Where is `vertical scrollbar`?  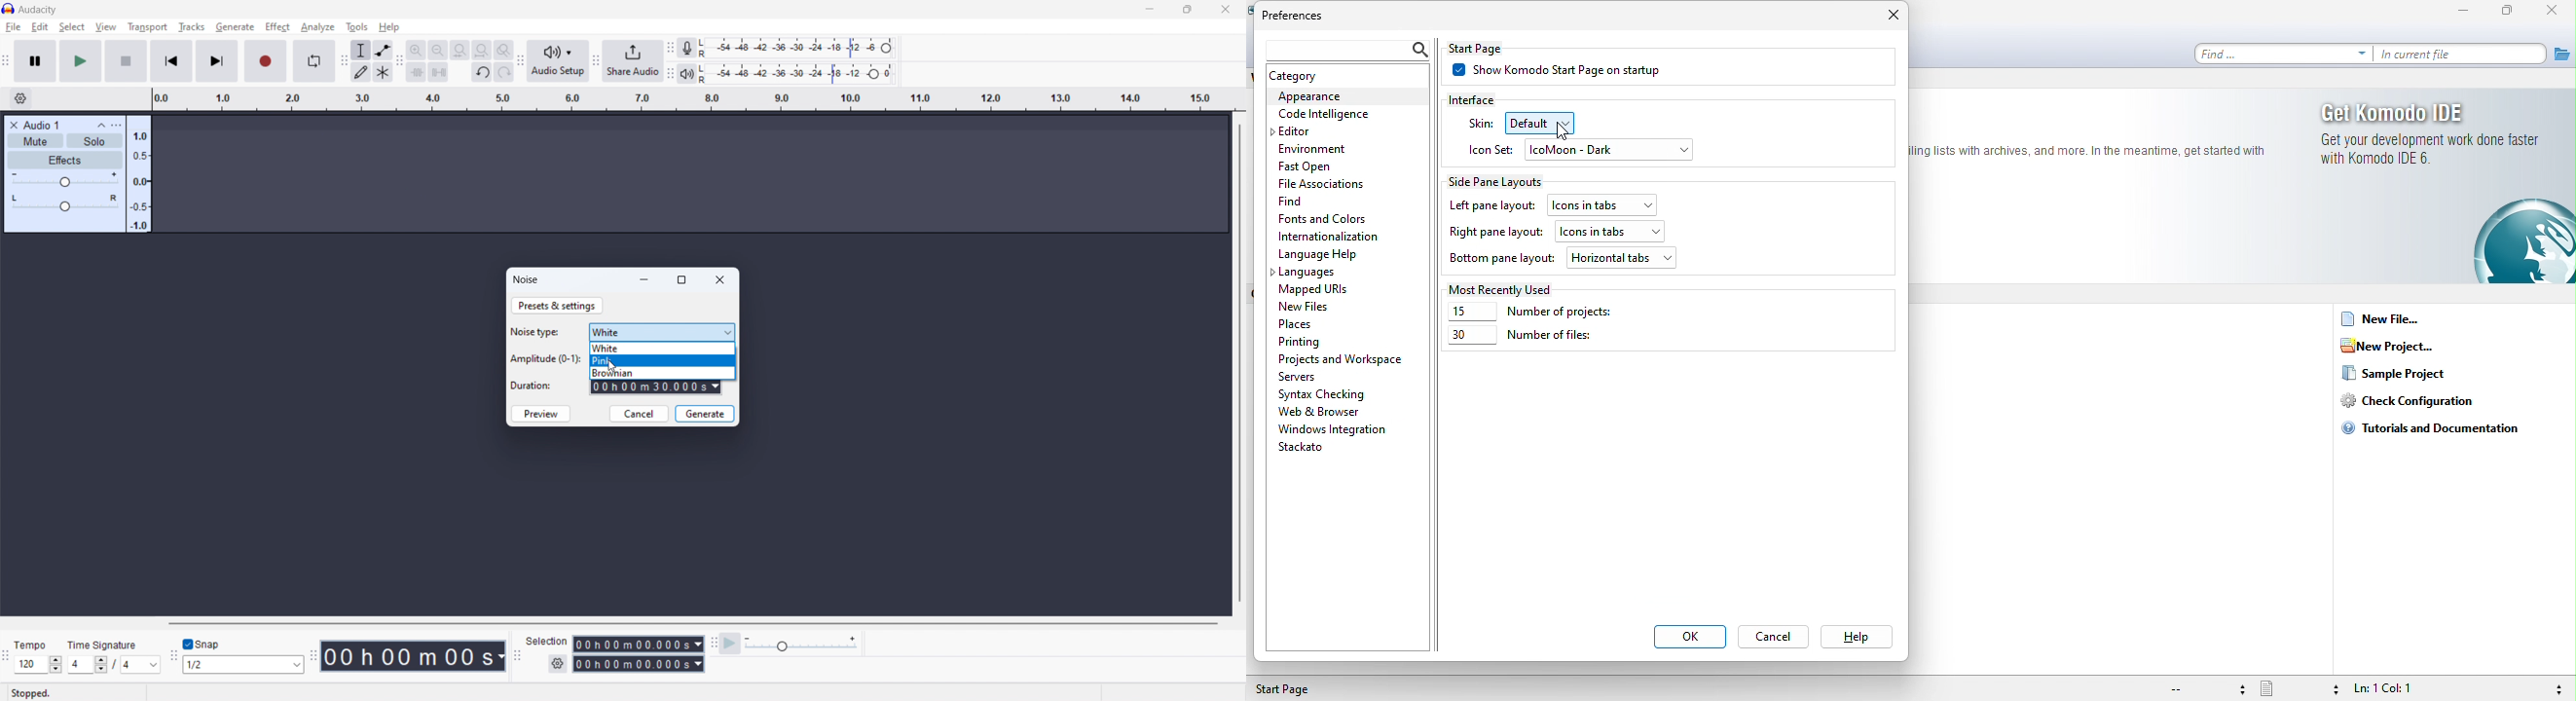
vertical scrollbar is located at coordinates (1240, 362).